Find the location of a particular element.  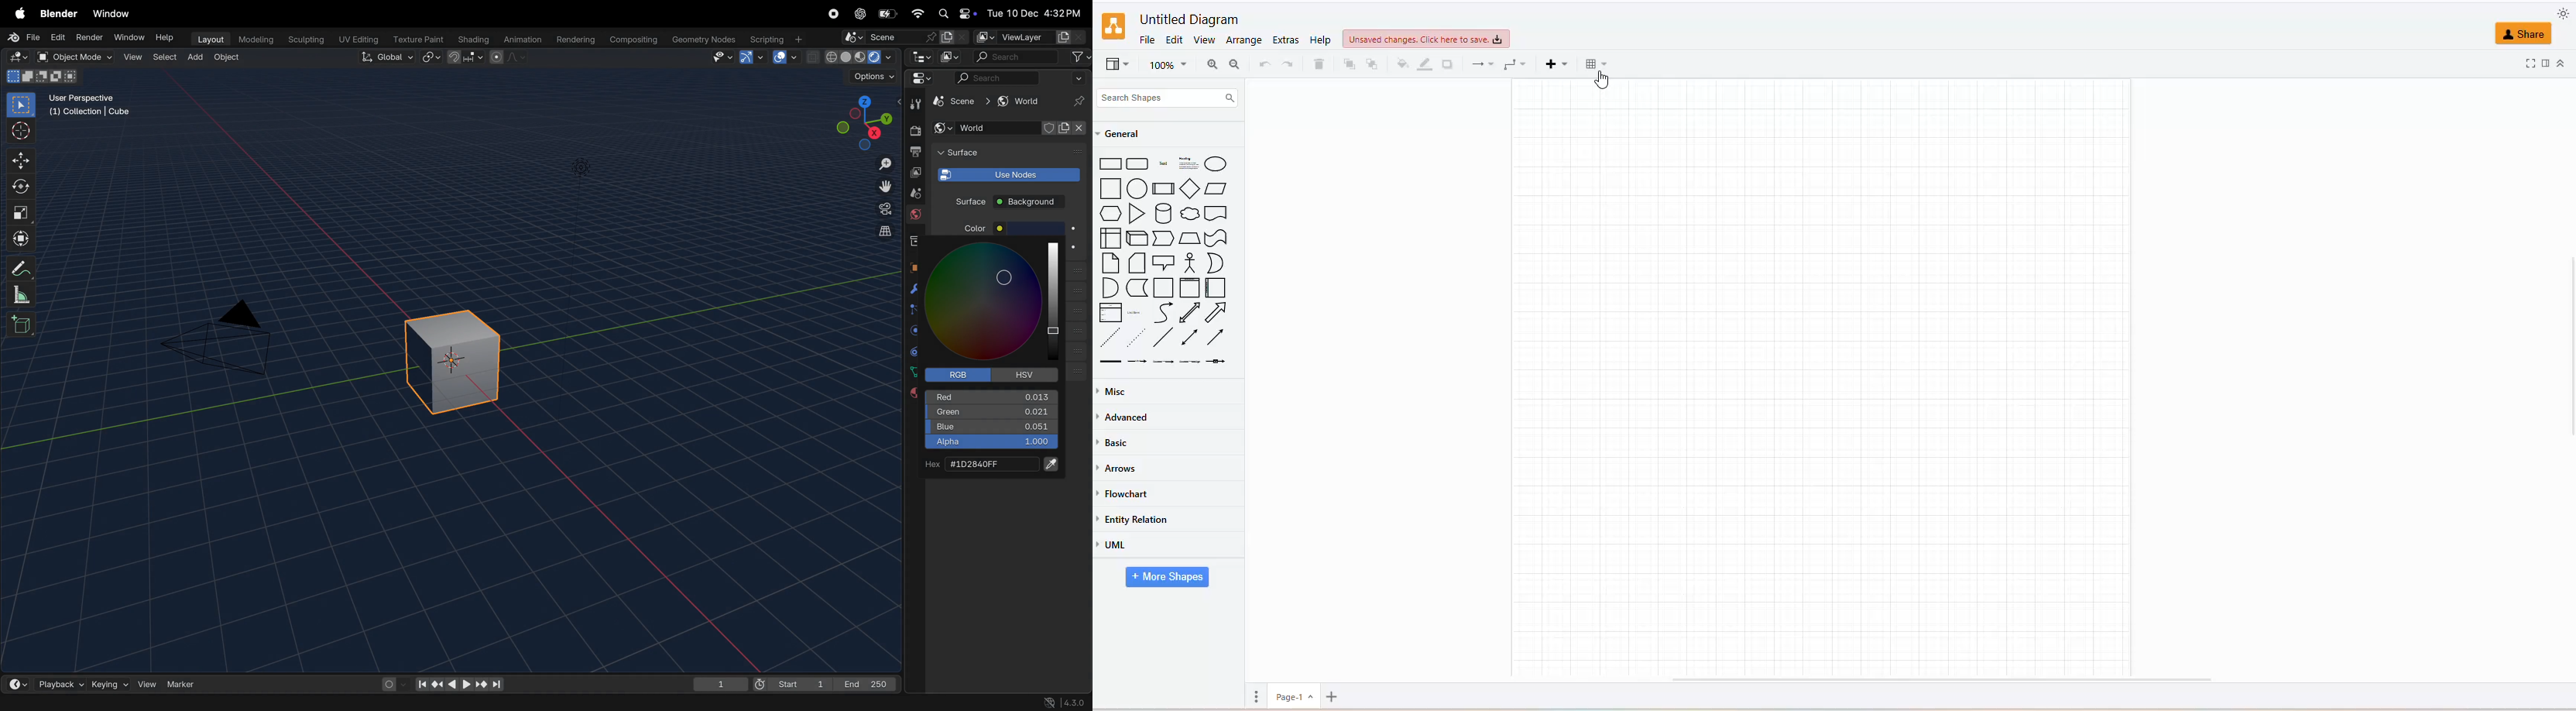

Geometry notes is located at coordinates (703, 39).